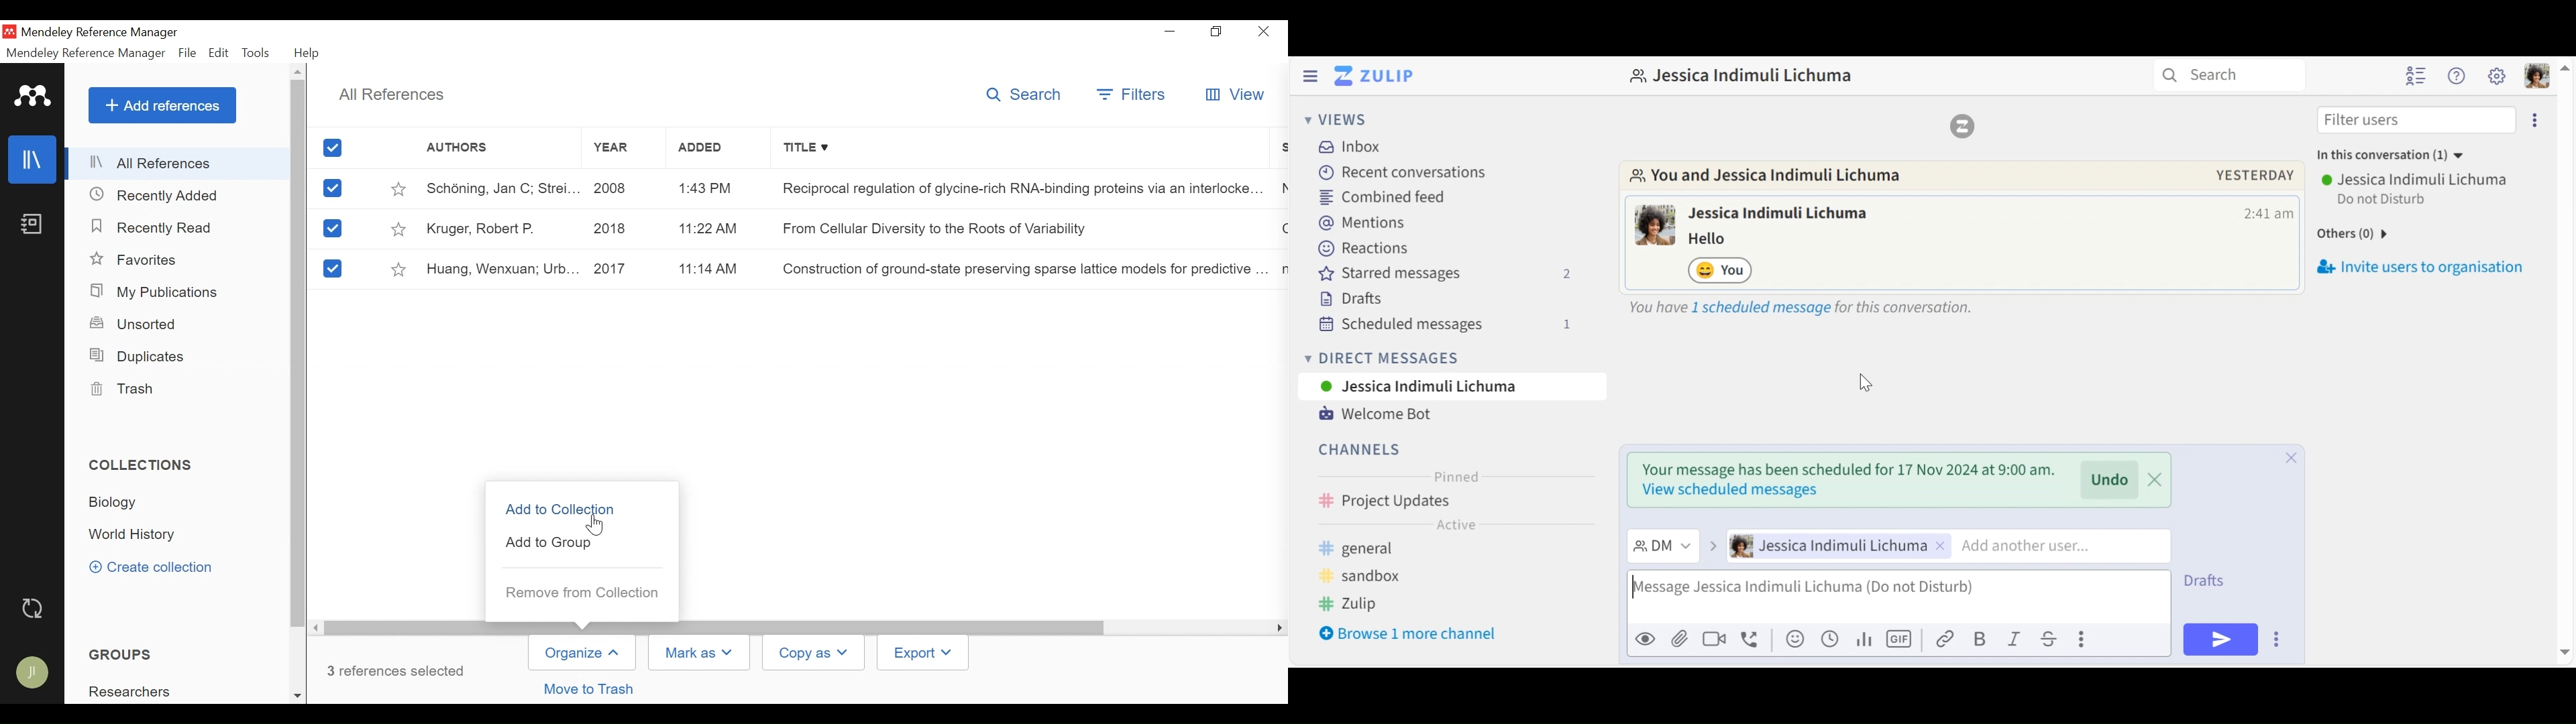 This screenshot has width=2576, height=728. What do you see at coordinates (2291, 533) in the screenshot?
I see `Close` at bounding box center [2291, 533].